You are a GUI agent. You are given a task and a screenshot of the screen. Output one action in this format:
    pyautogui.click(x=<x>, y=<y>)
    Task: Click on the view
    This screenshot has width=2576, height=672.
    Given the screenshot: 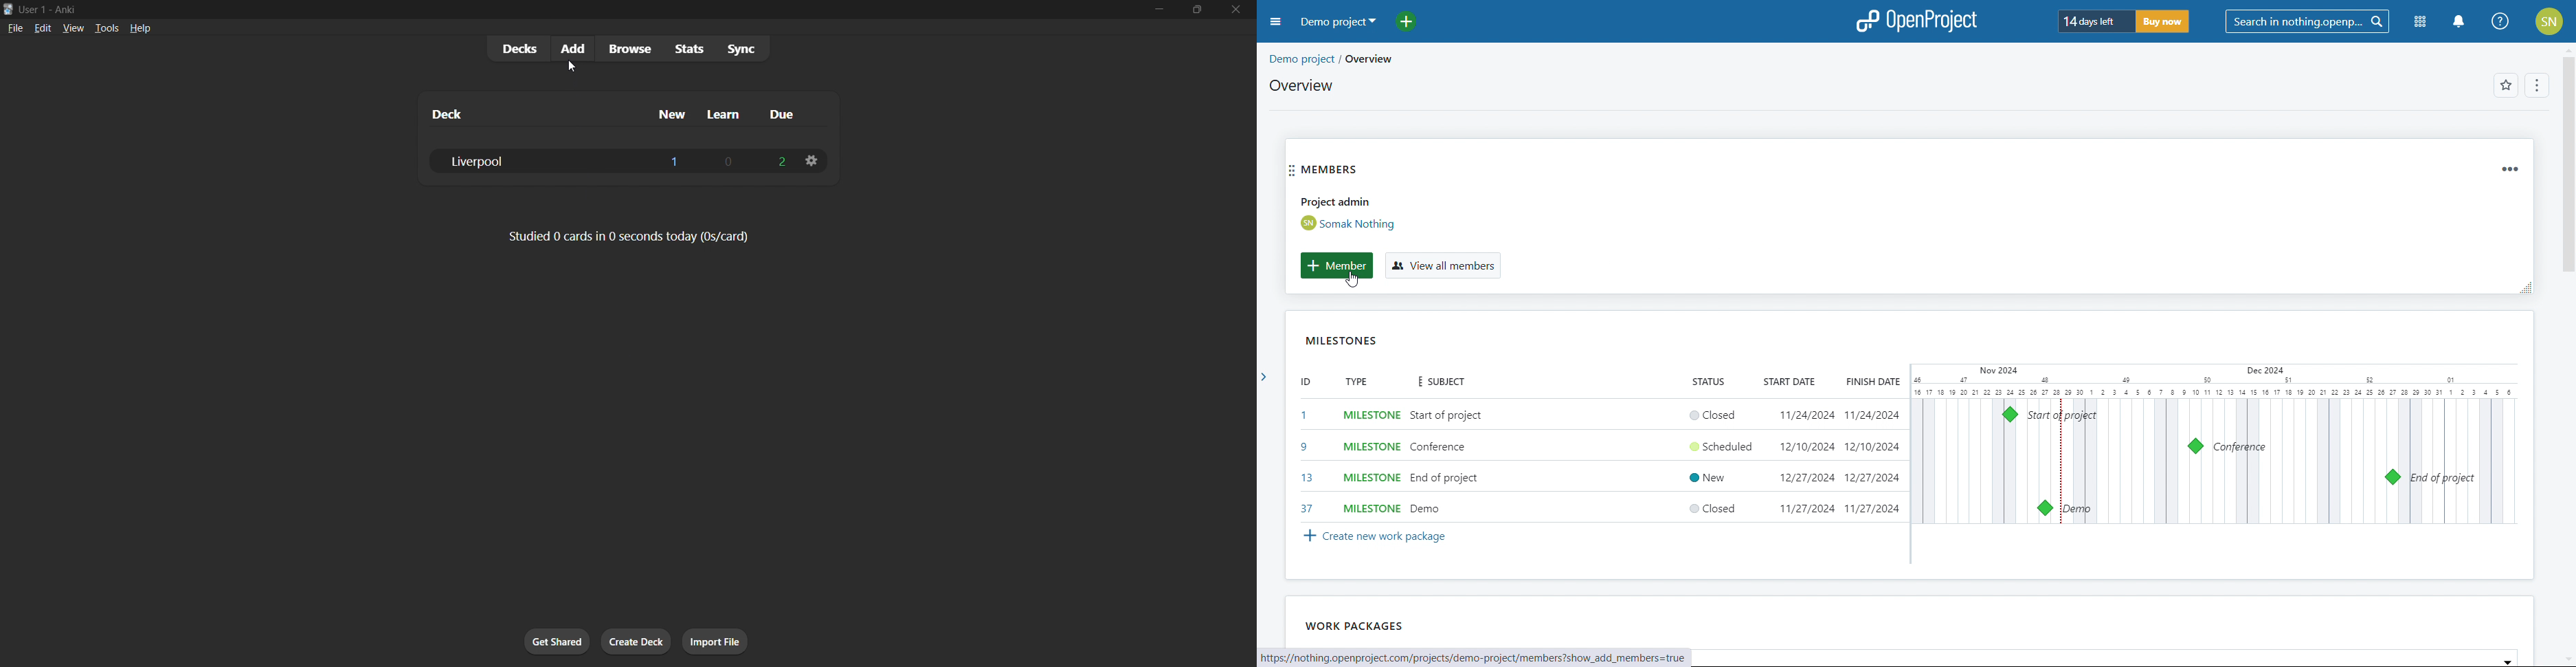 What is the action you would take?
    pyautogui.click(x=71, y=29)
    